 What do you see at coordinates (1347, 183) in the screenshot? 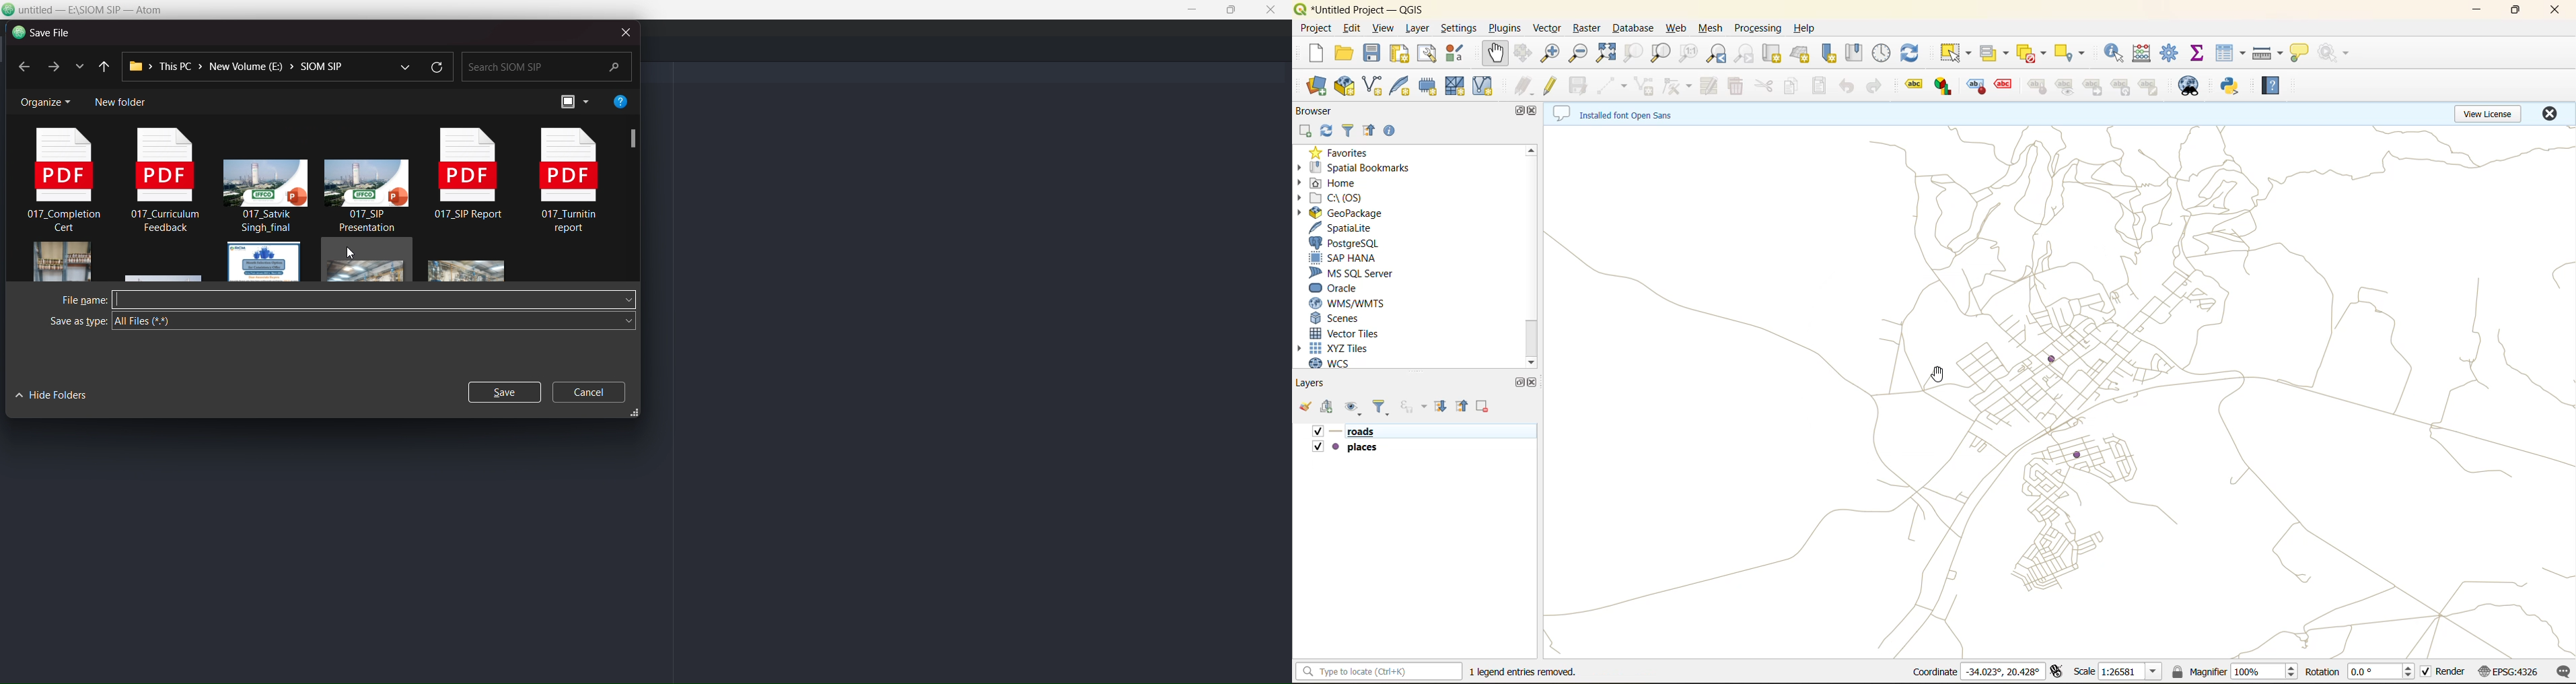
I see `home` at bounding box center [1347, 183].